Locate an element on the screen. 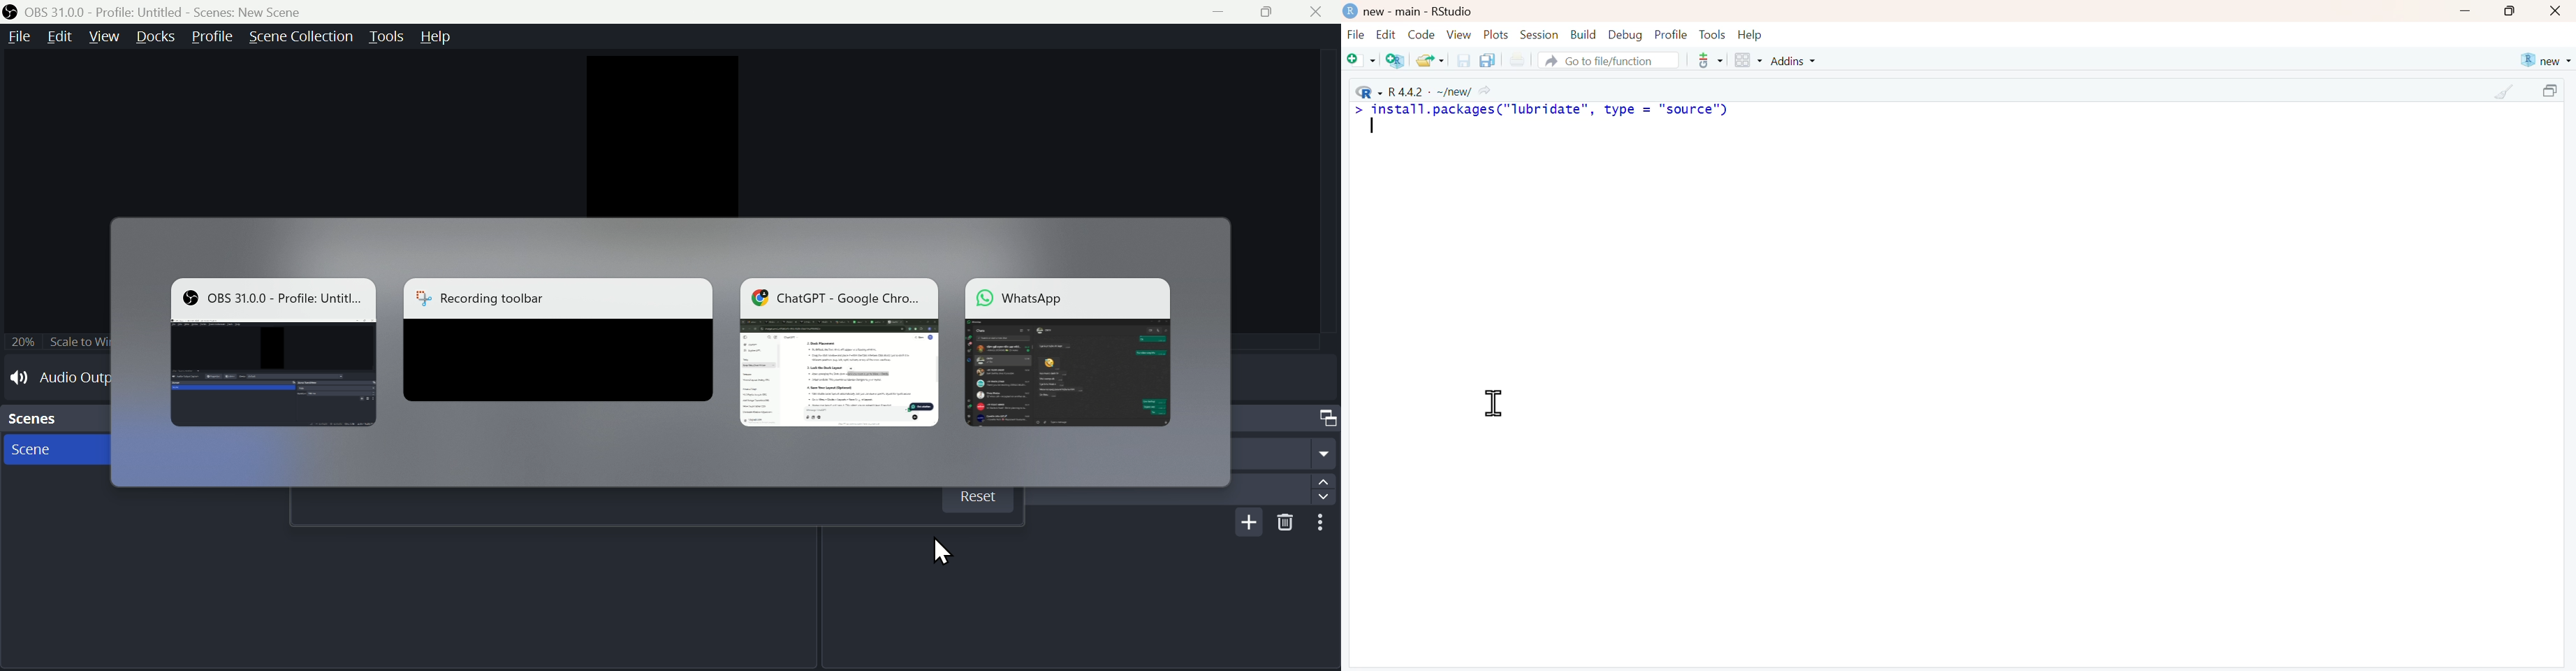  R 4.4.2 . ~/new/ is located at coordinates (1425, 90).